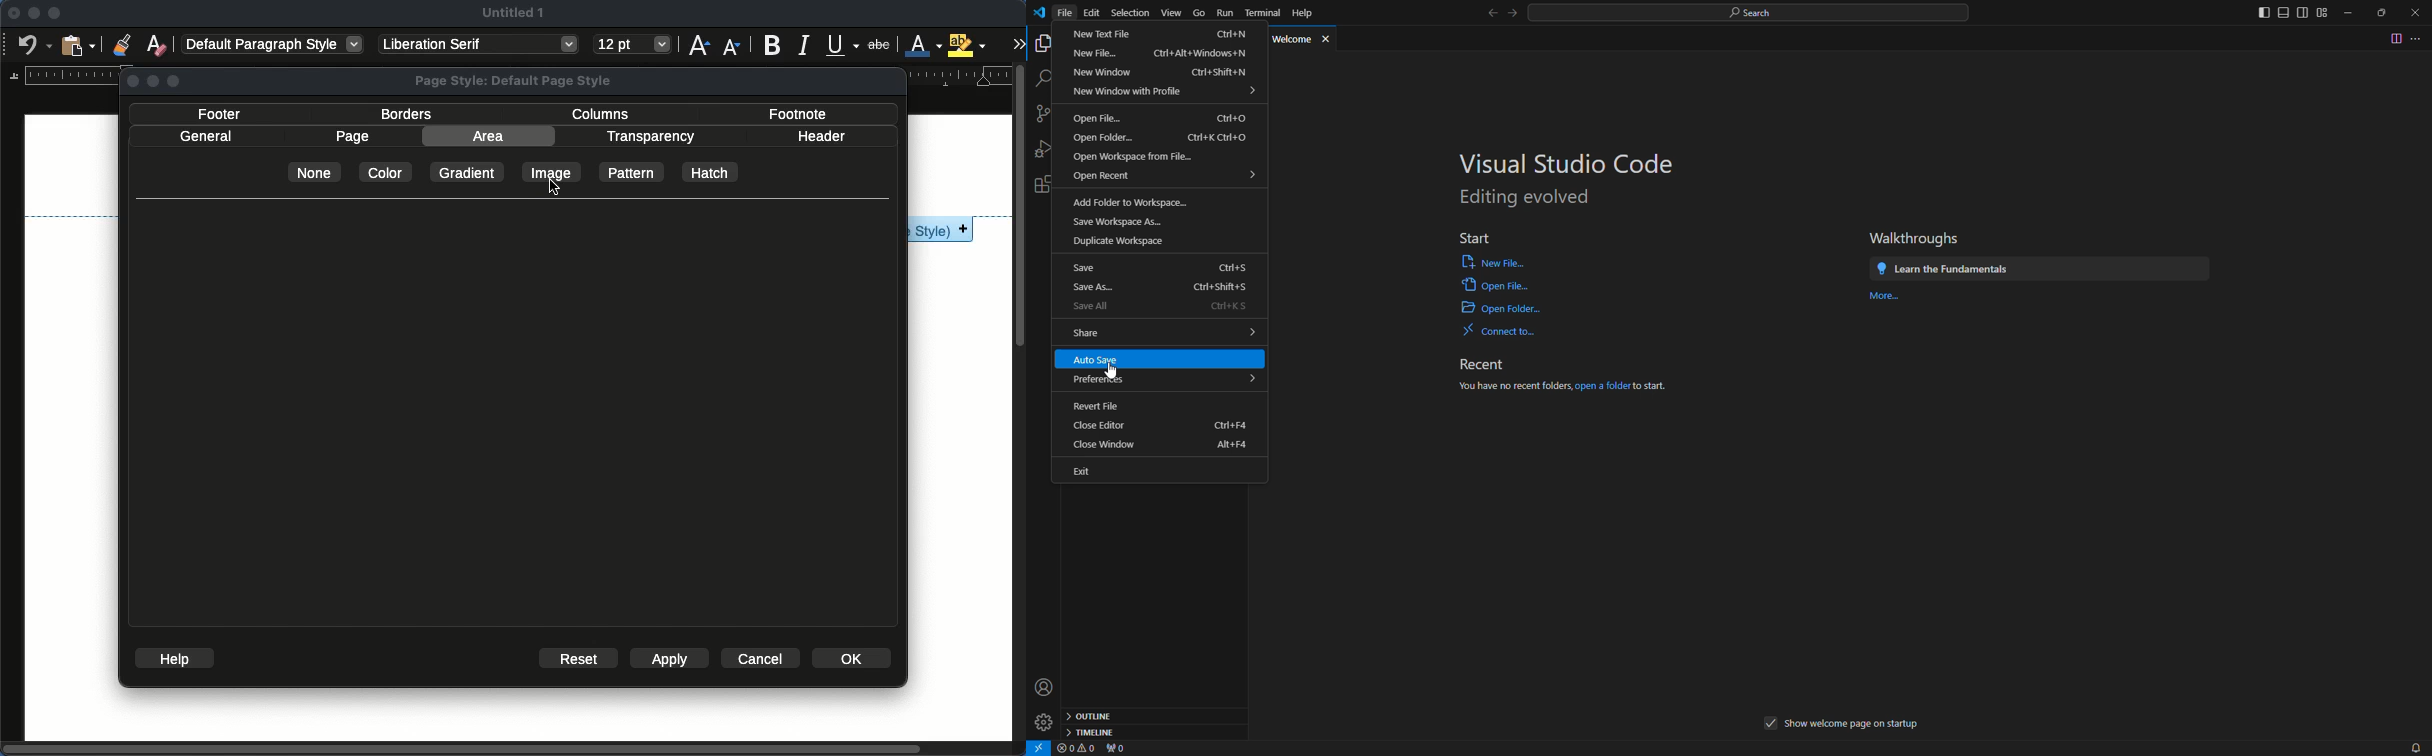 The height and width of the screenshot is (756, 2436). Describe the element at coordinates (1225, 287) in the screenshot. I see `ctrl+shift+s` at that location.